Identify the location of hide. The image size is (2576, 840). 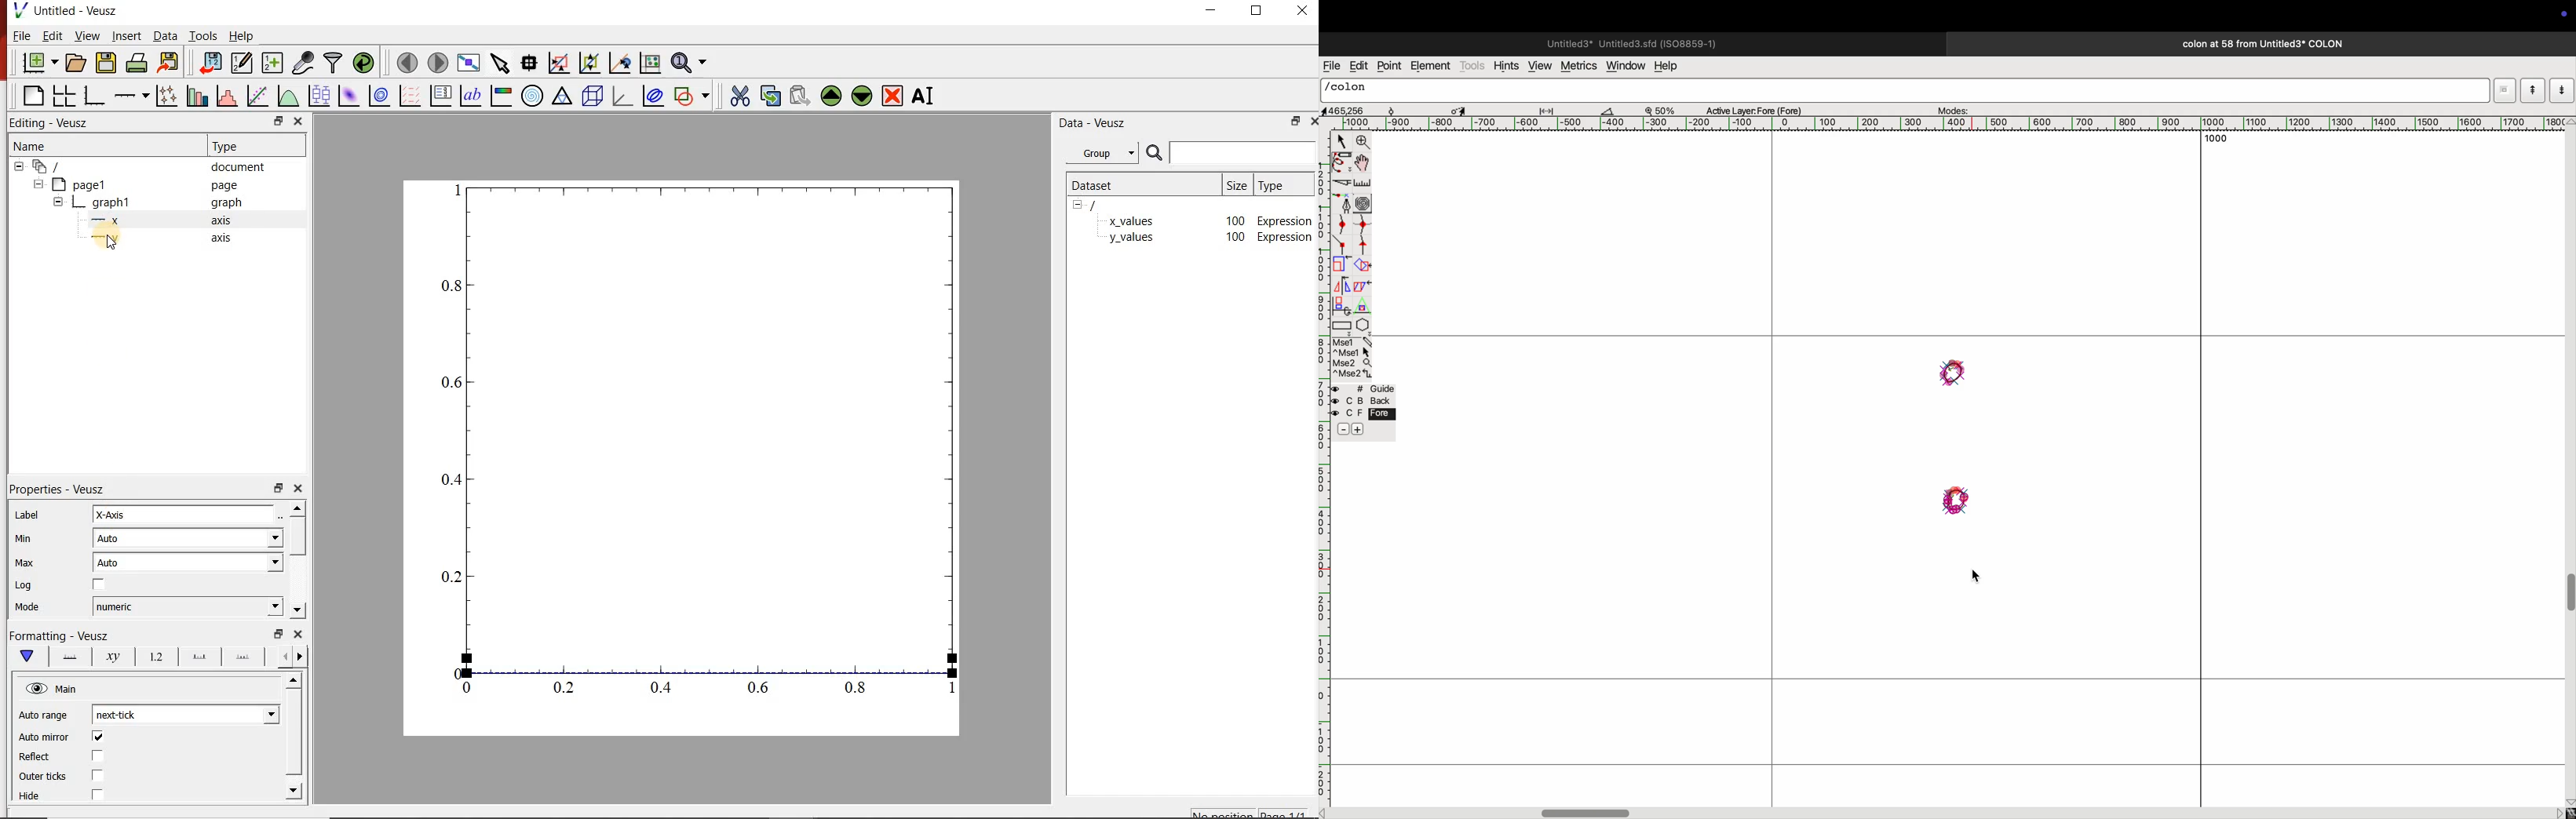
(19, 166).